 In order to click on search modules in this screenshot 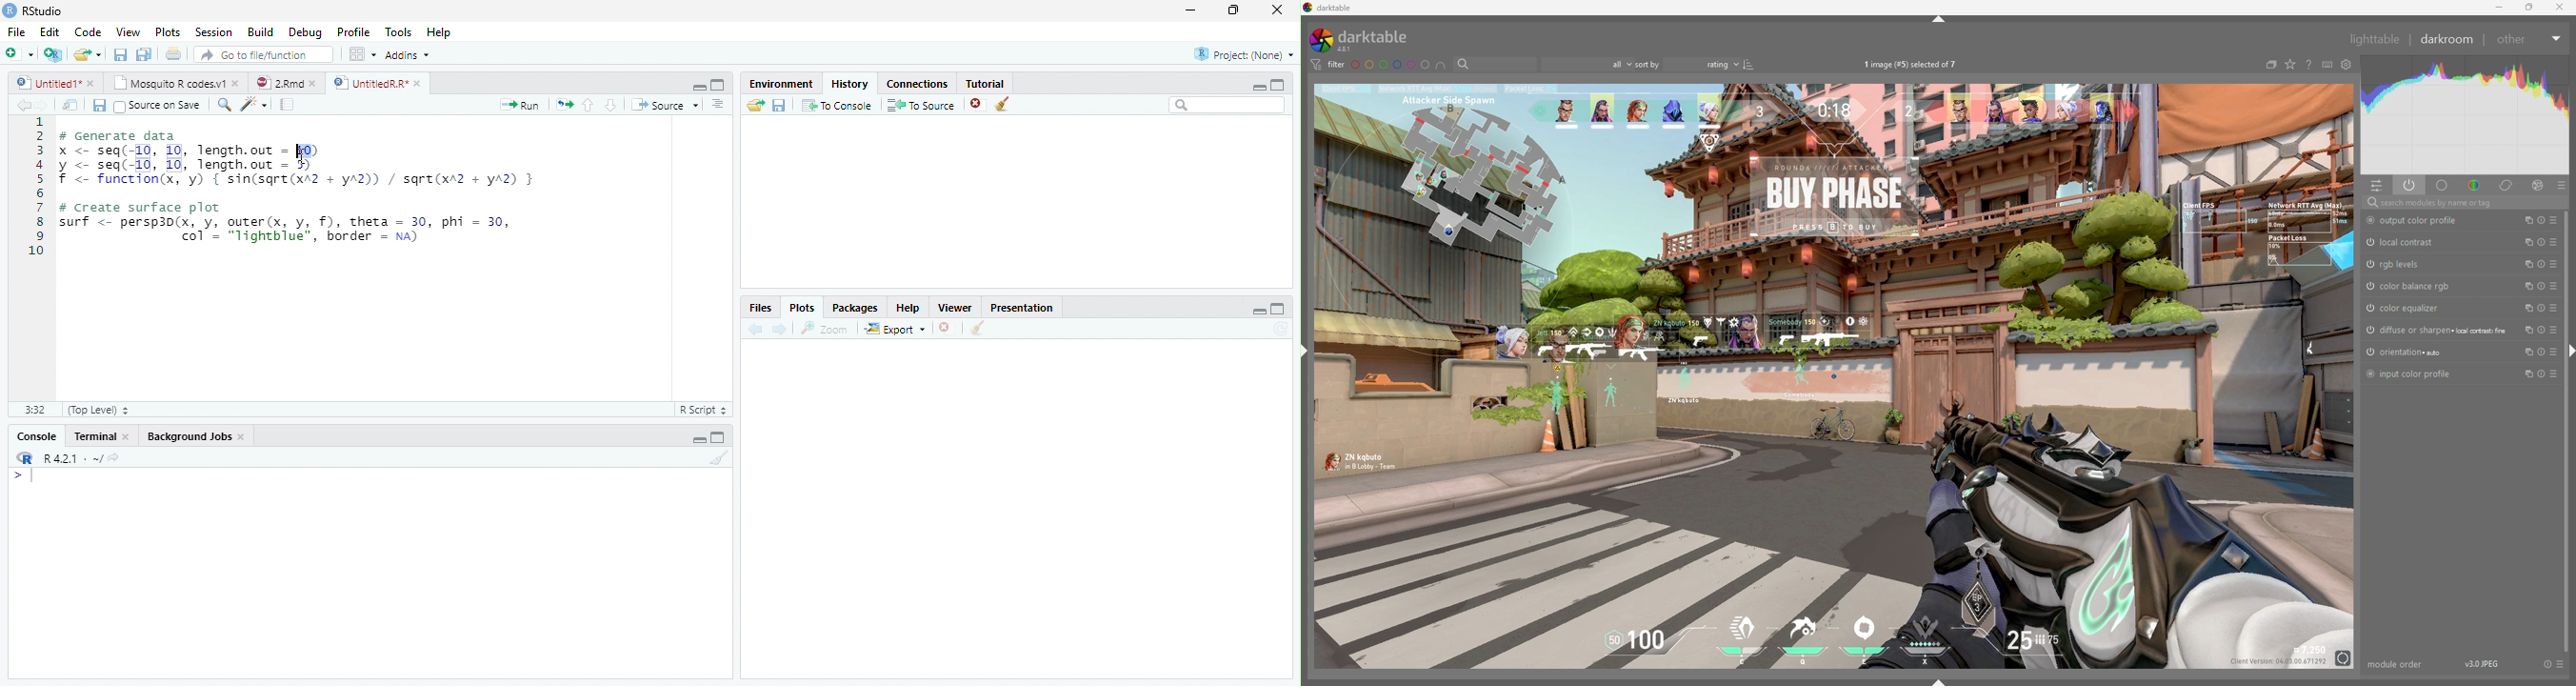, I will do `click(2464, 203)`.